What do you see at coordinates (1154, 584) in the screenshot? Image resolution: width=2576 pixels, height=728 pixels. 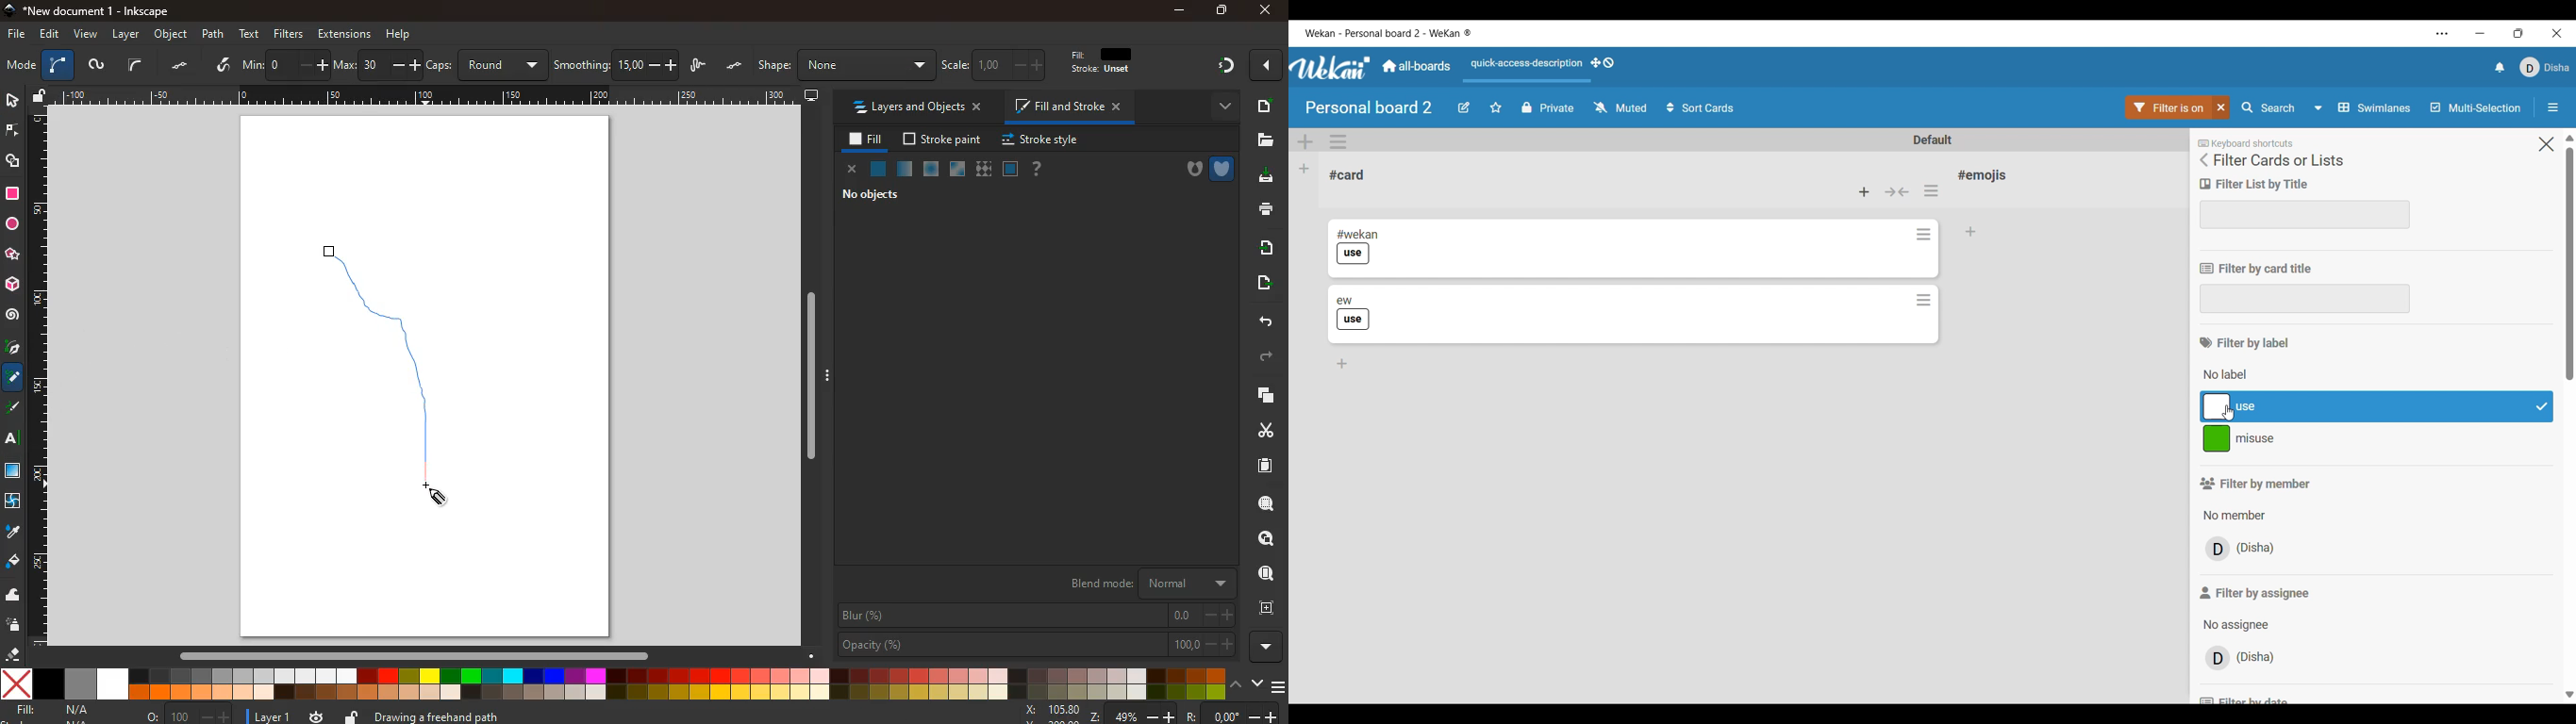 I see `blend mode` at bounding box center [1154, 584].